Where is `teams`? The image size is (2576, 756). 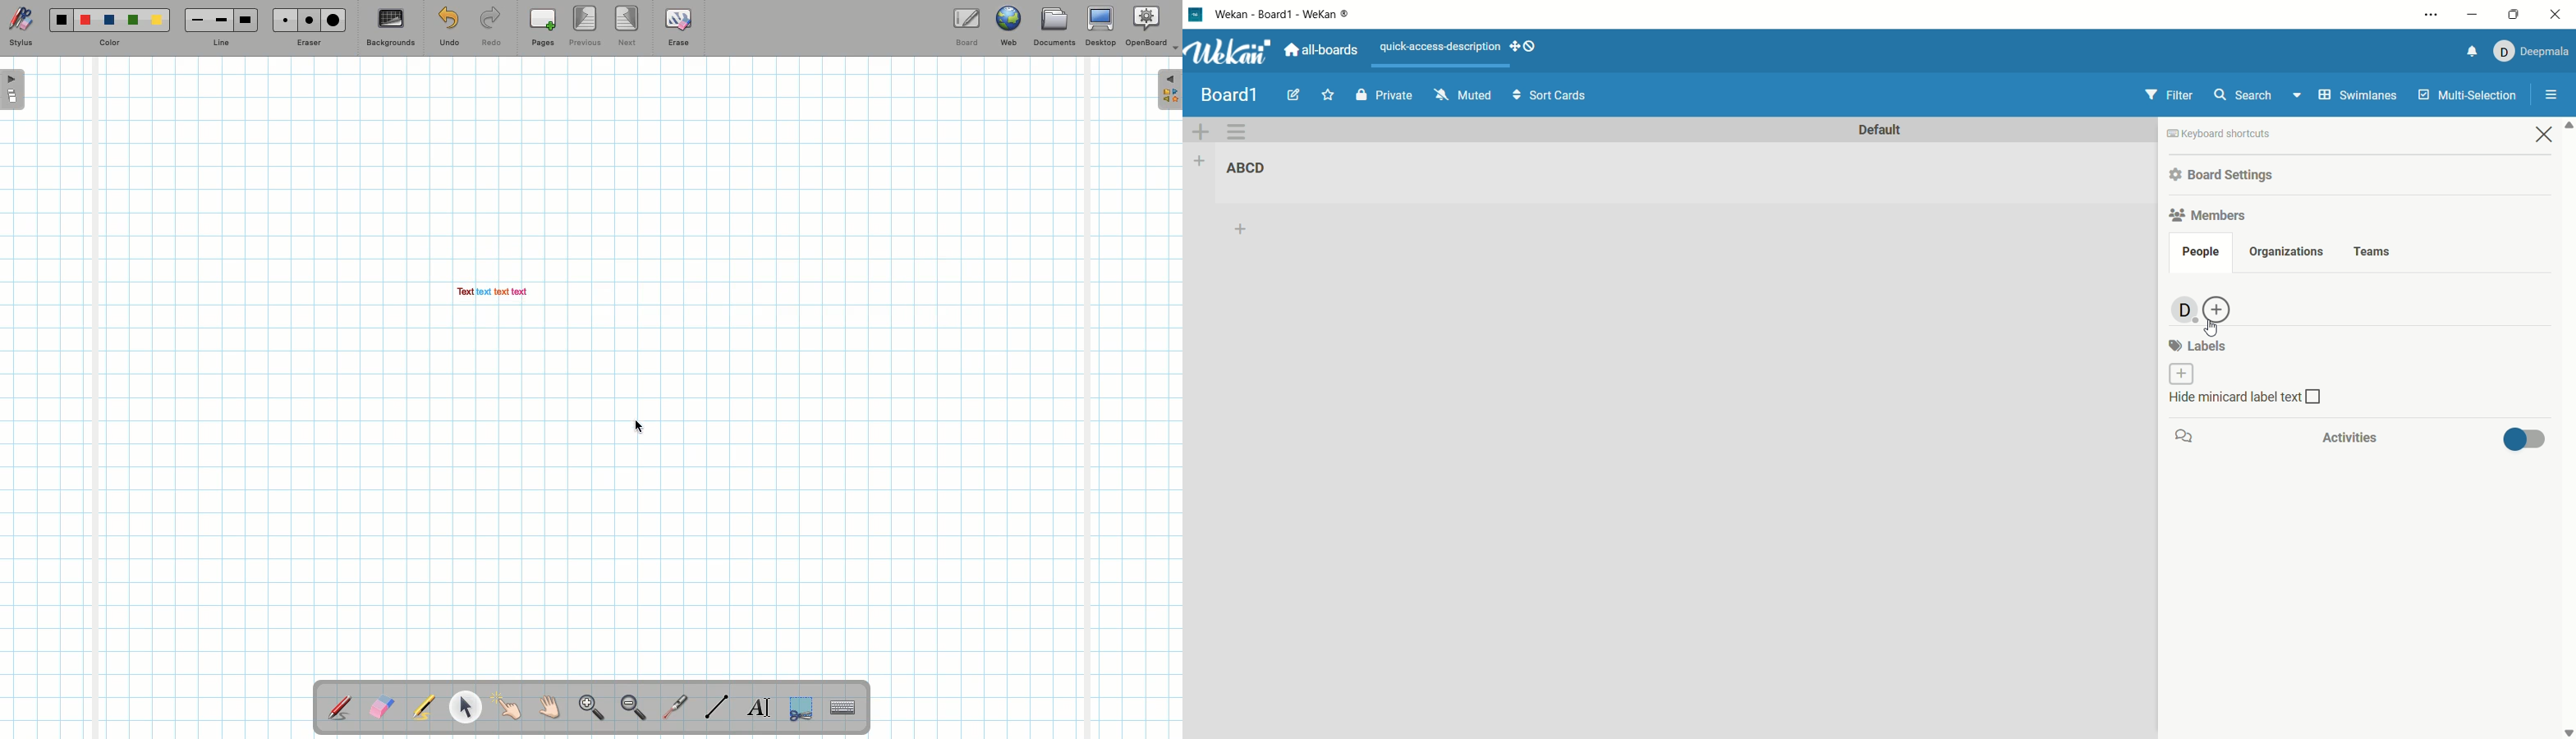
teams is located at coordinates (2374, 253).